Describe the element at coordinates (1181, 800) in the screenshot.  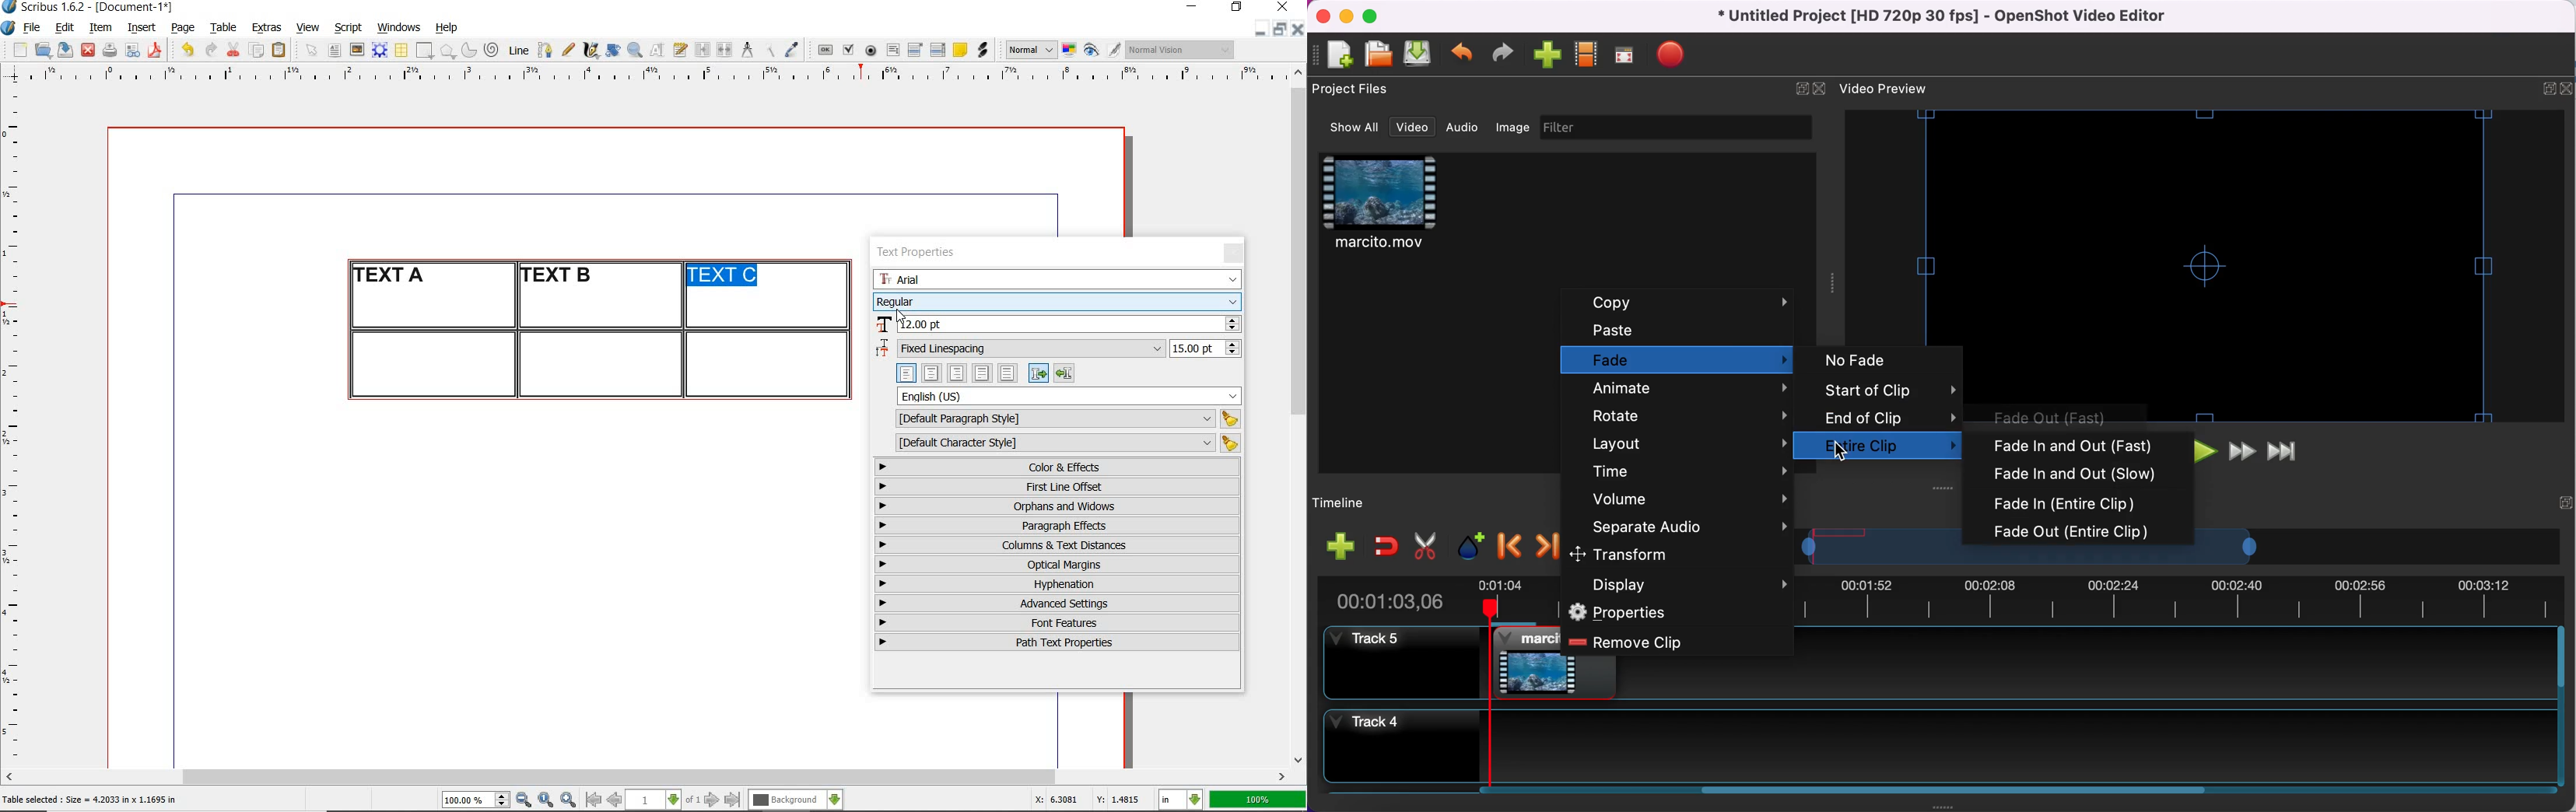
I see `select the current unit` at that location.